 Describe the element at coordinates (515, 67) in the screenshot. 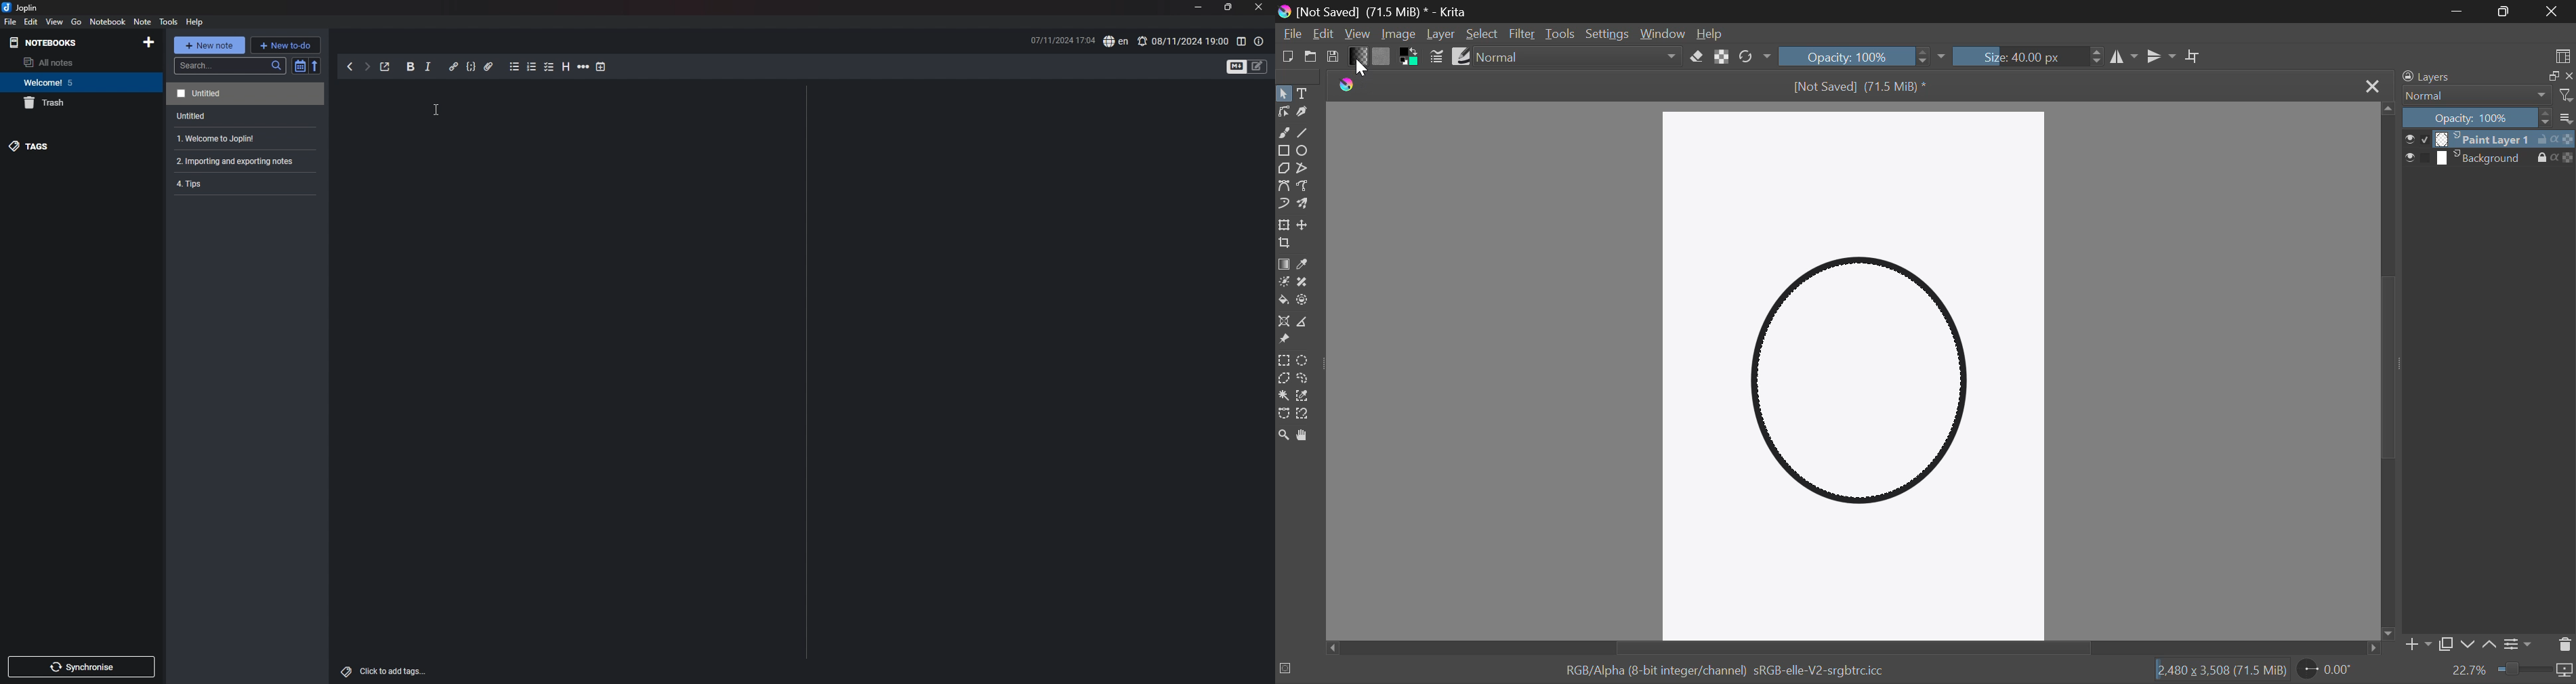

I see `bullet list` at that location.